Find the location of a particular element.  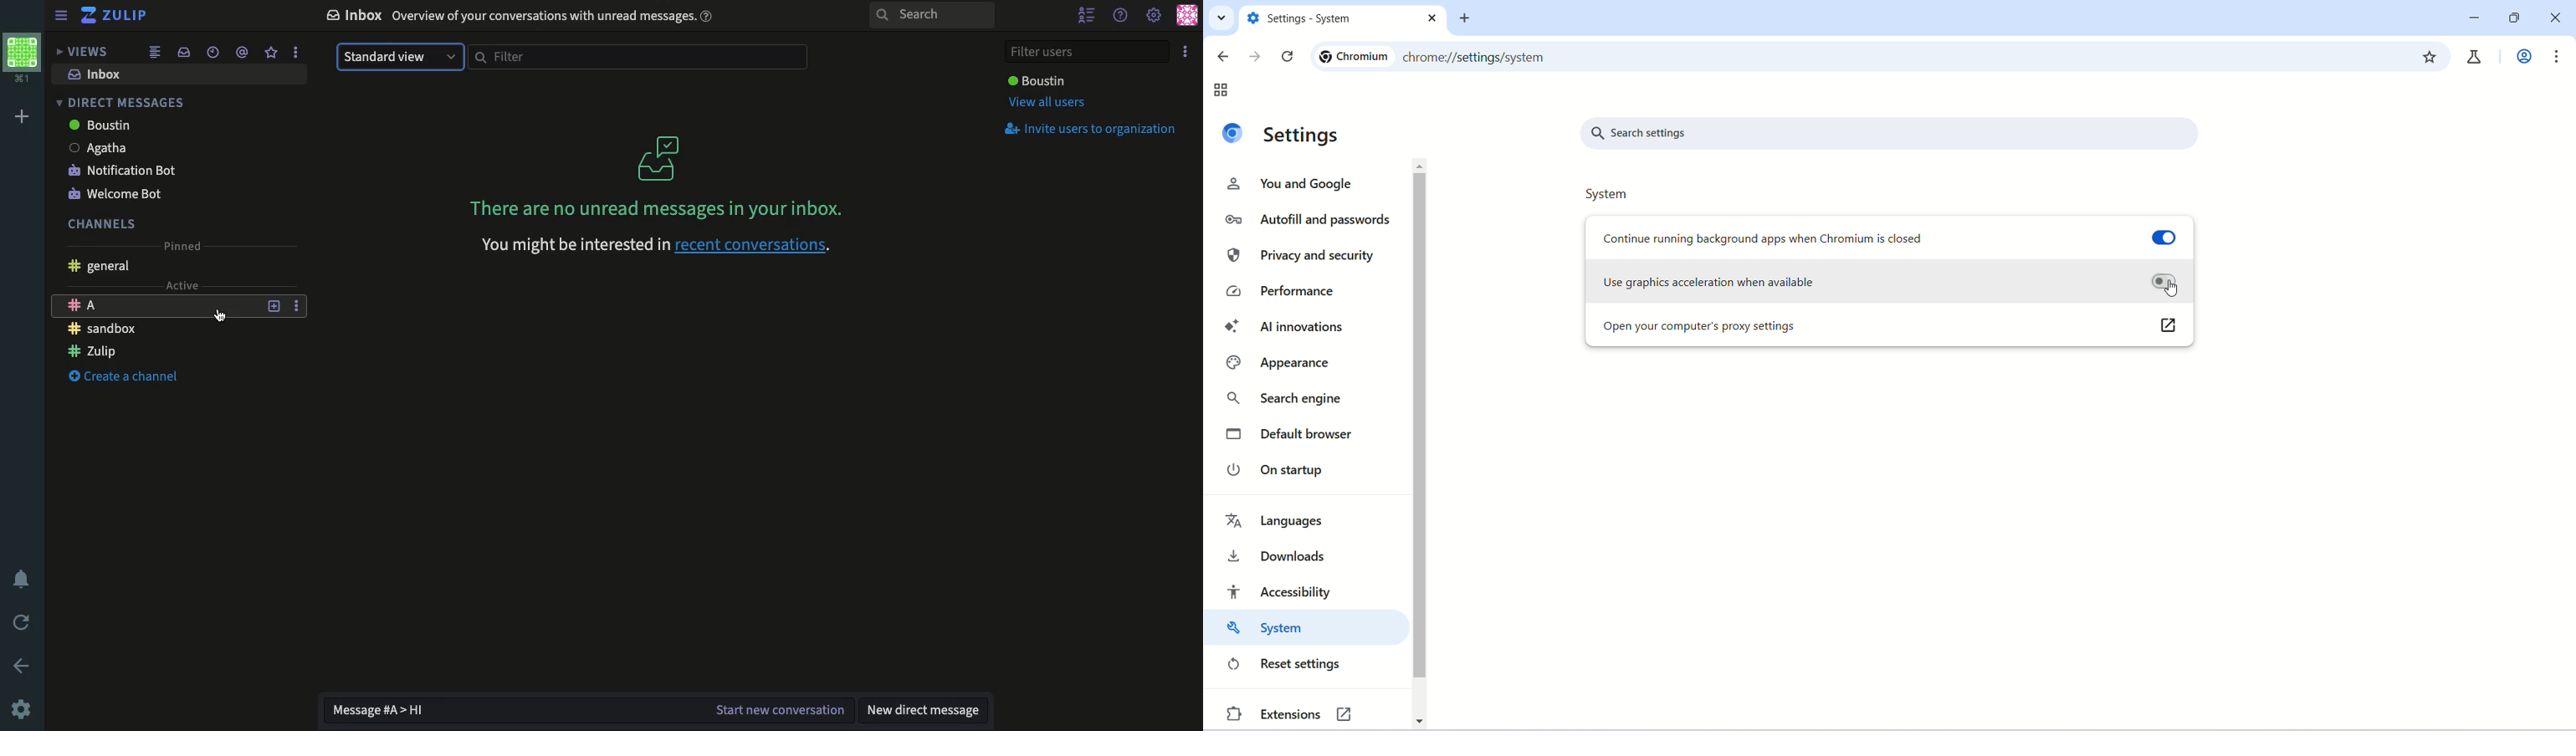

AI innivations is located at coordinates (1284, 329).